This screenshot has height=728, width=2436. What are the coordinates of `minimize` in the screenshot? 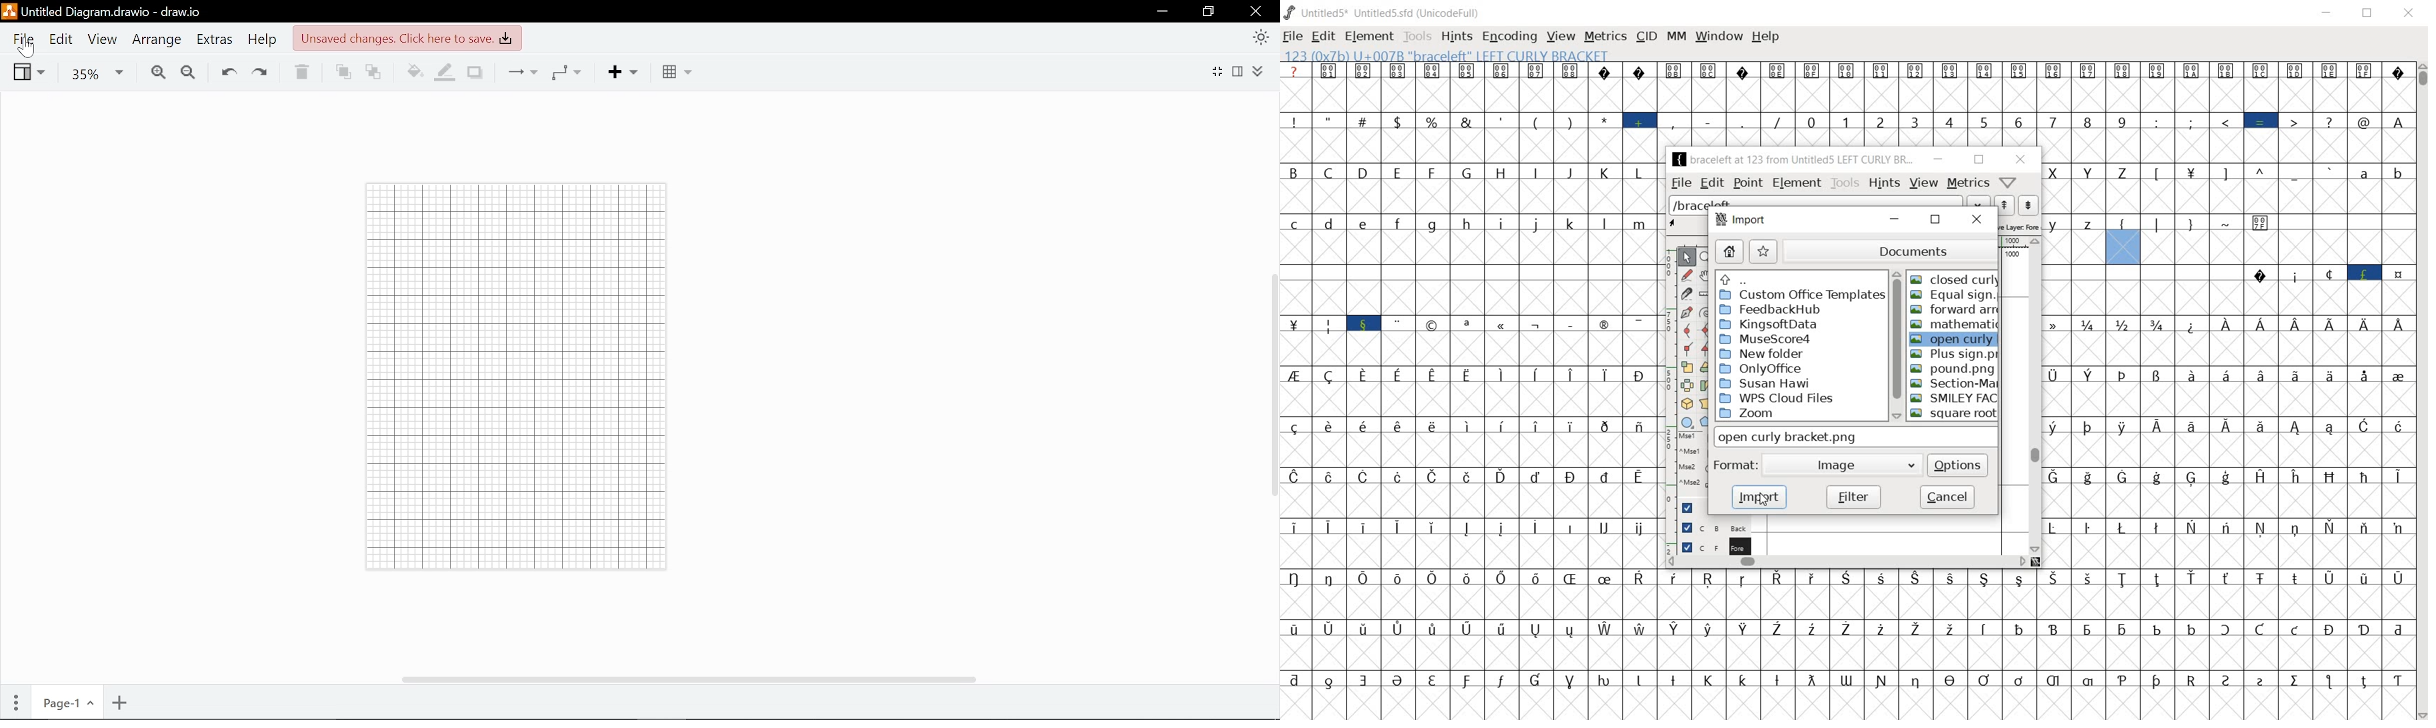 It's located at (1939, 160).